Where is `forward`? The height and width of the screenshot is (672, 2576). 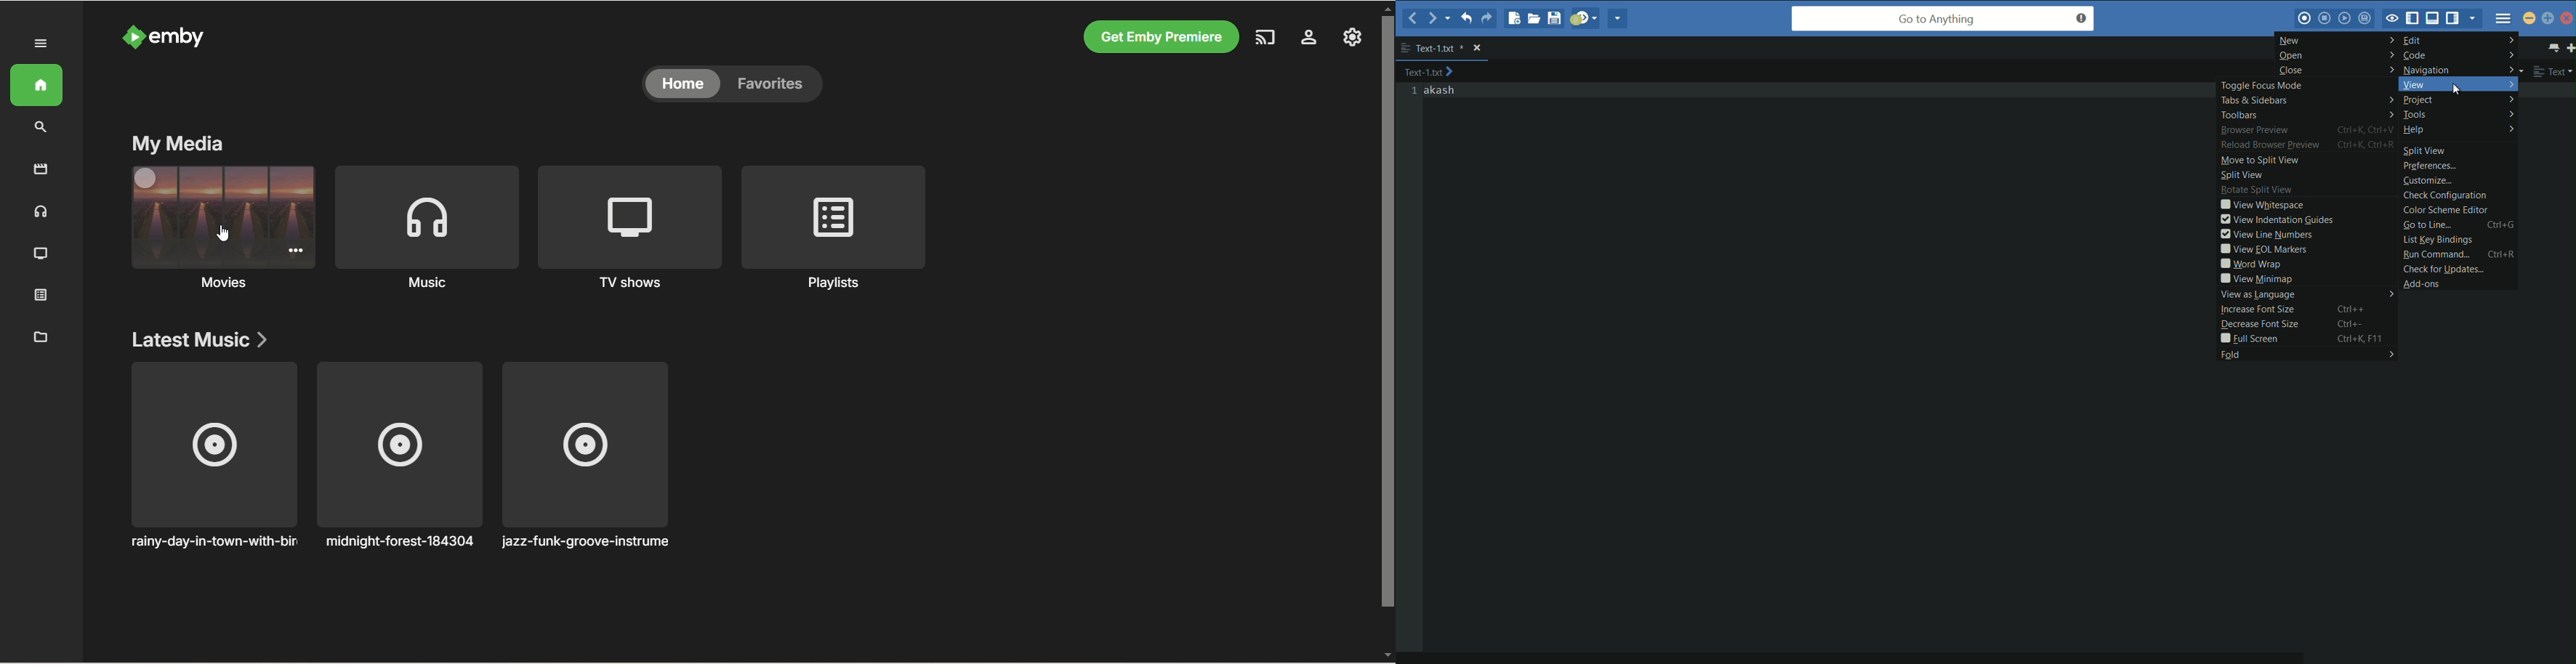
forward is located at coordinates (1439, 18).